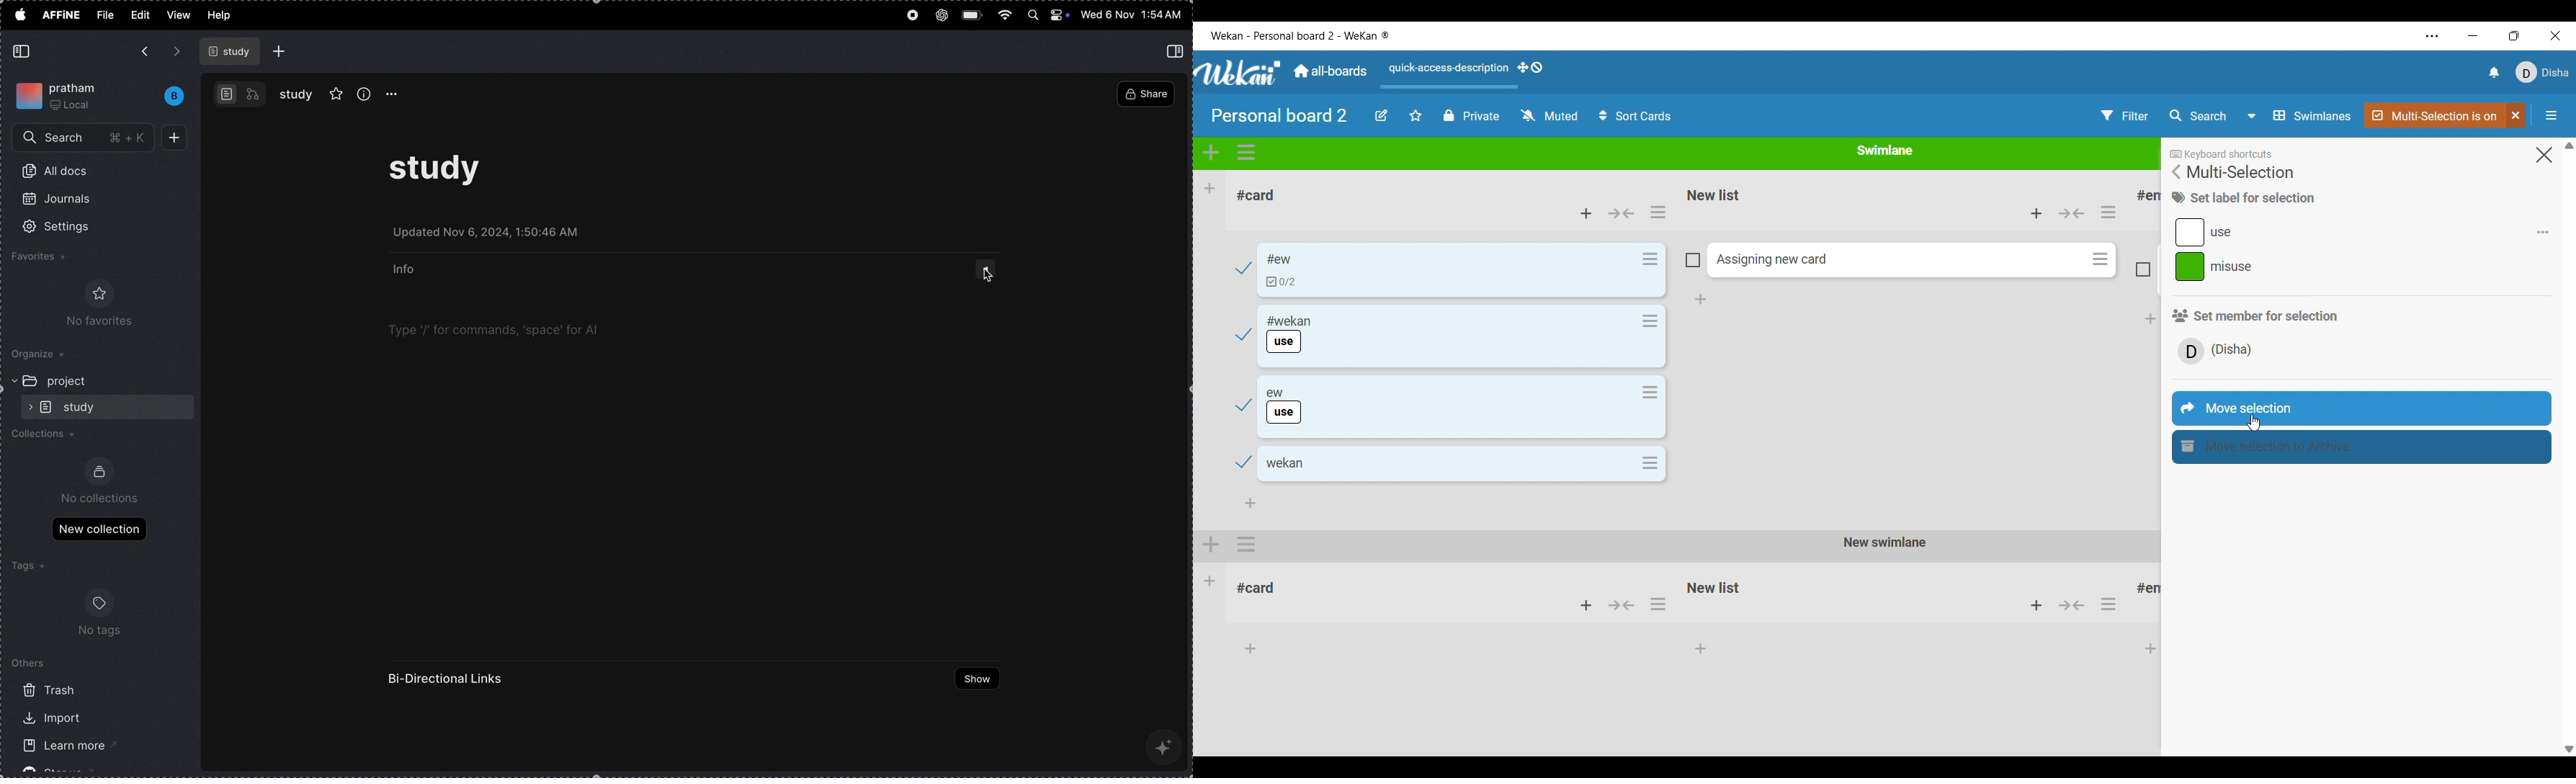  I want to click on Card name and label, so click(1291, 406).